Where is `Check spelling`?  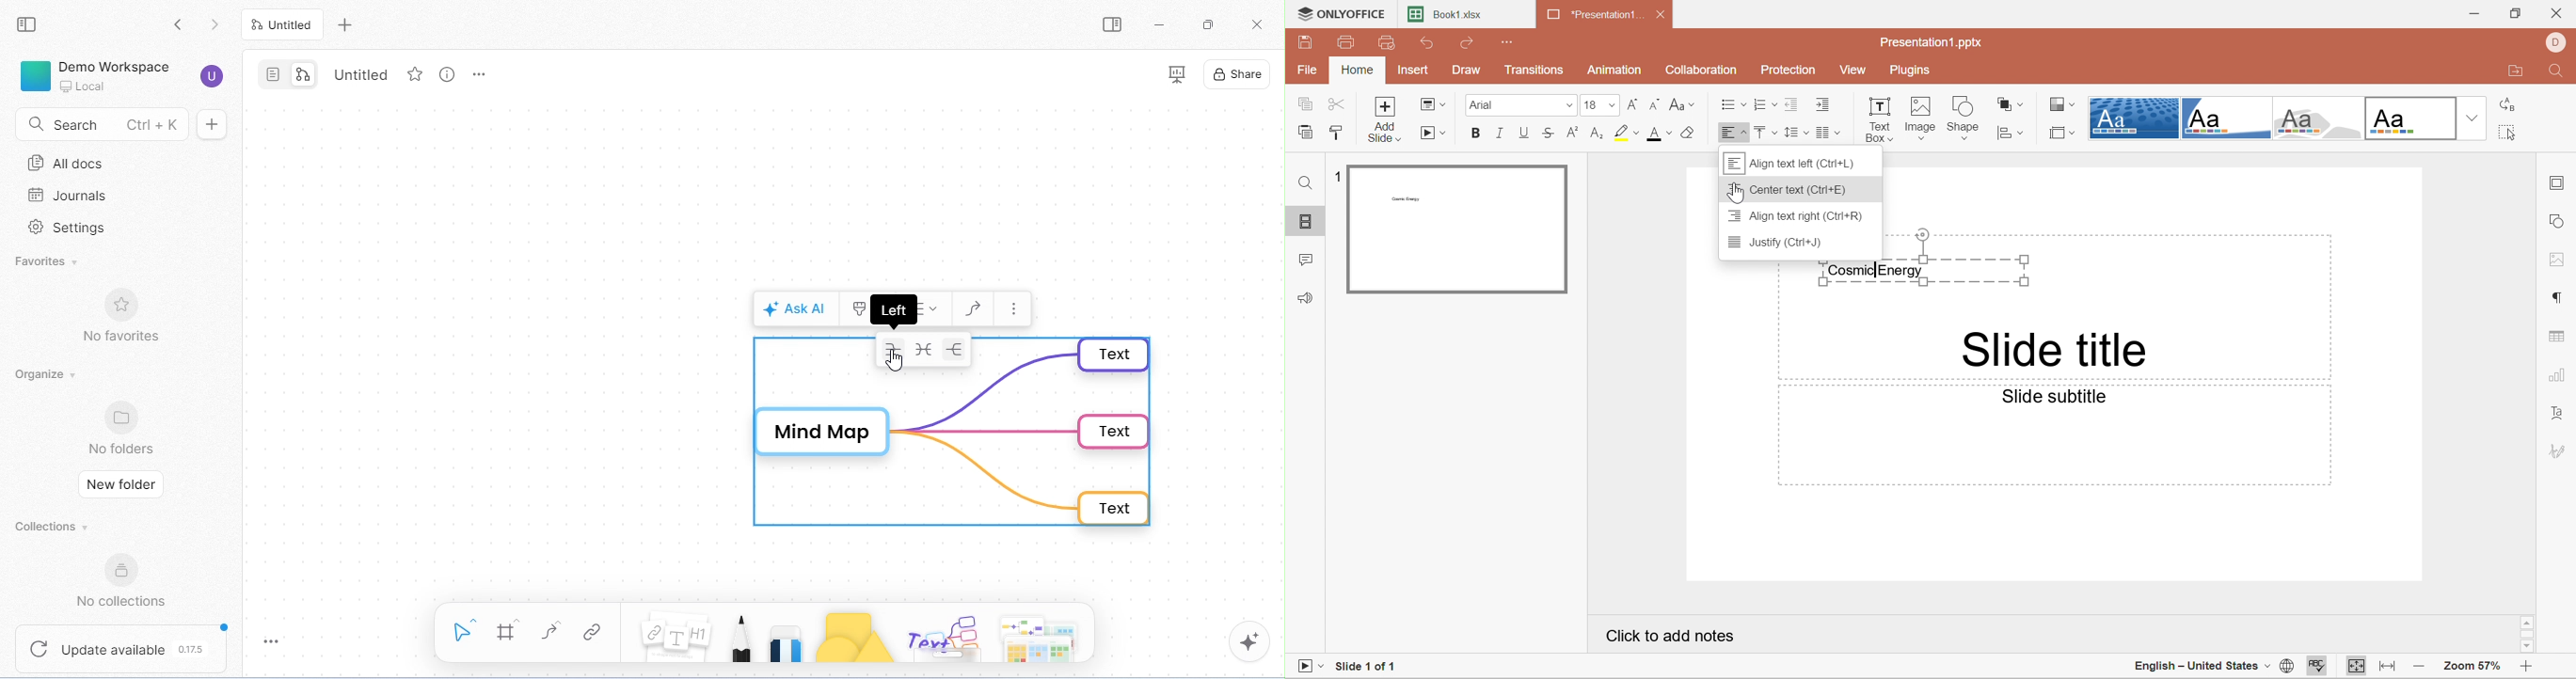
Check spelling is located at coordinates (2319, 666).